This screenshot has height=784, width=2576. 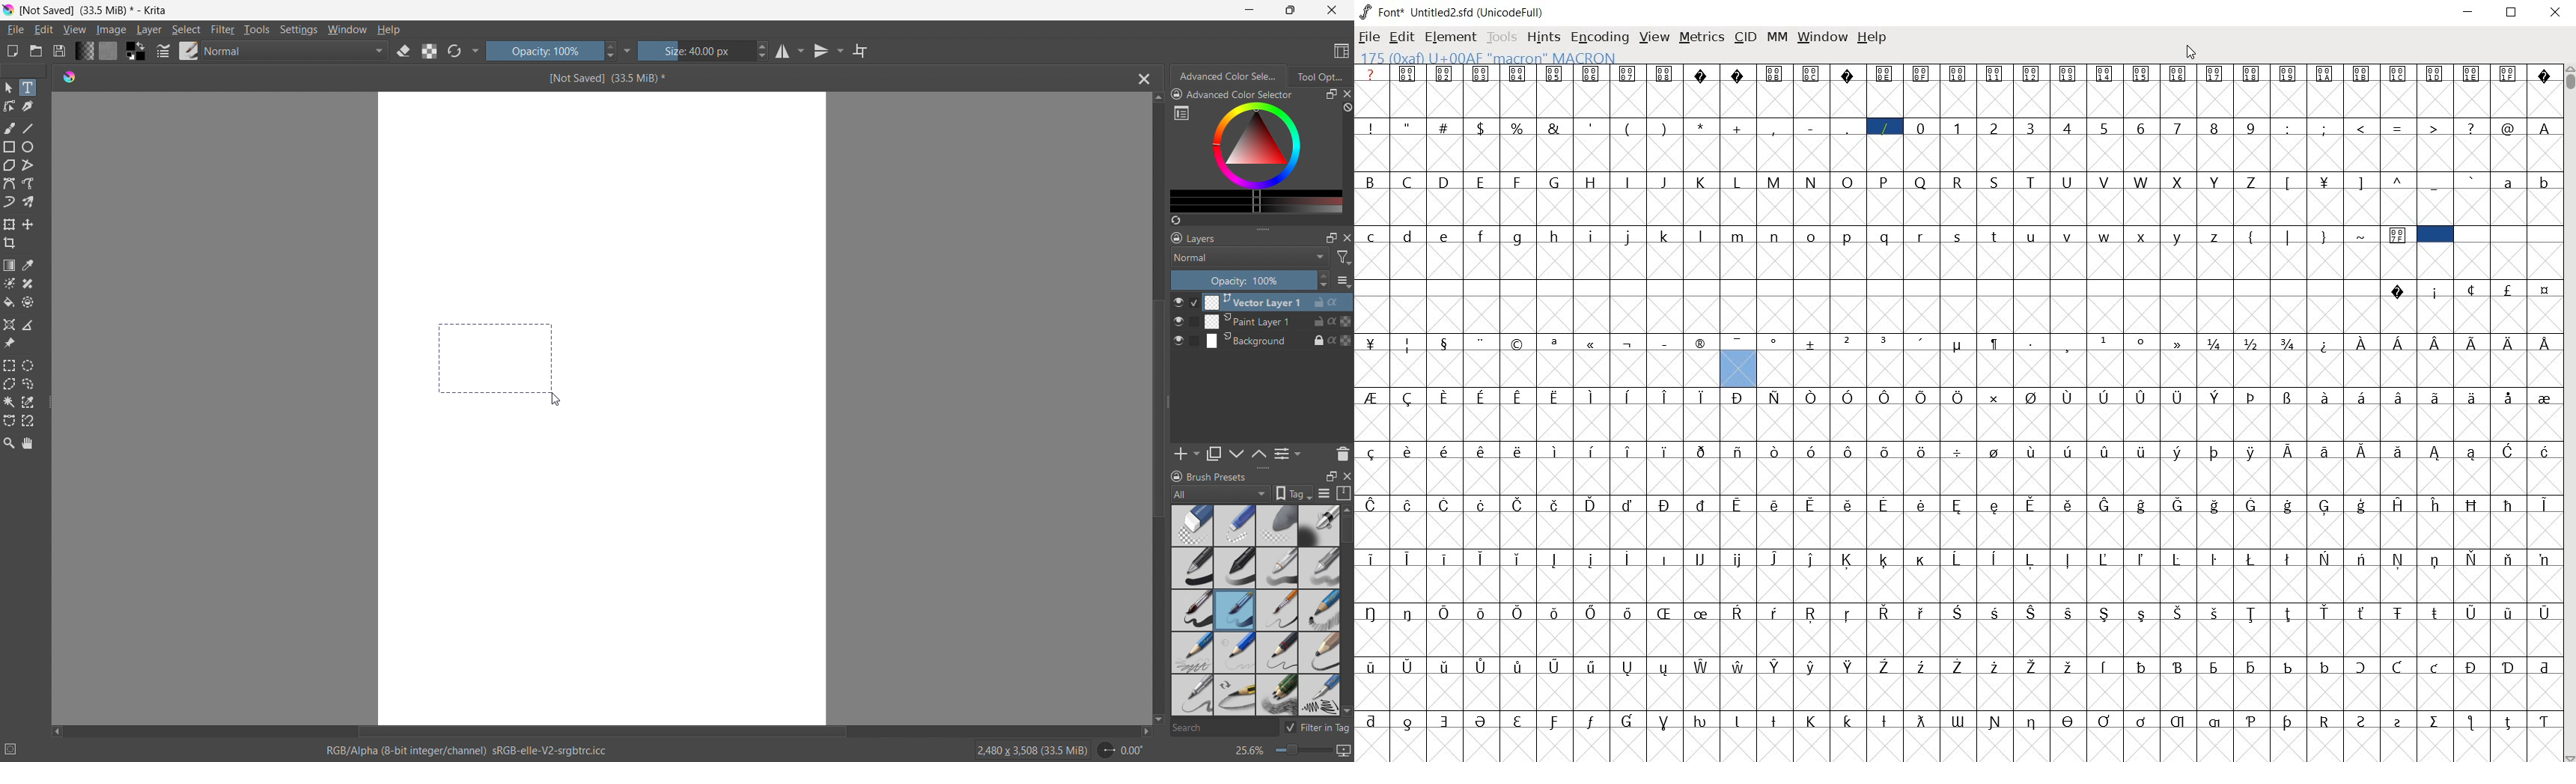 What do you see at coordinates (1446, 344) in the screenshot?
I see `Symbol` at bounding box center [1446, 344].